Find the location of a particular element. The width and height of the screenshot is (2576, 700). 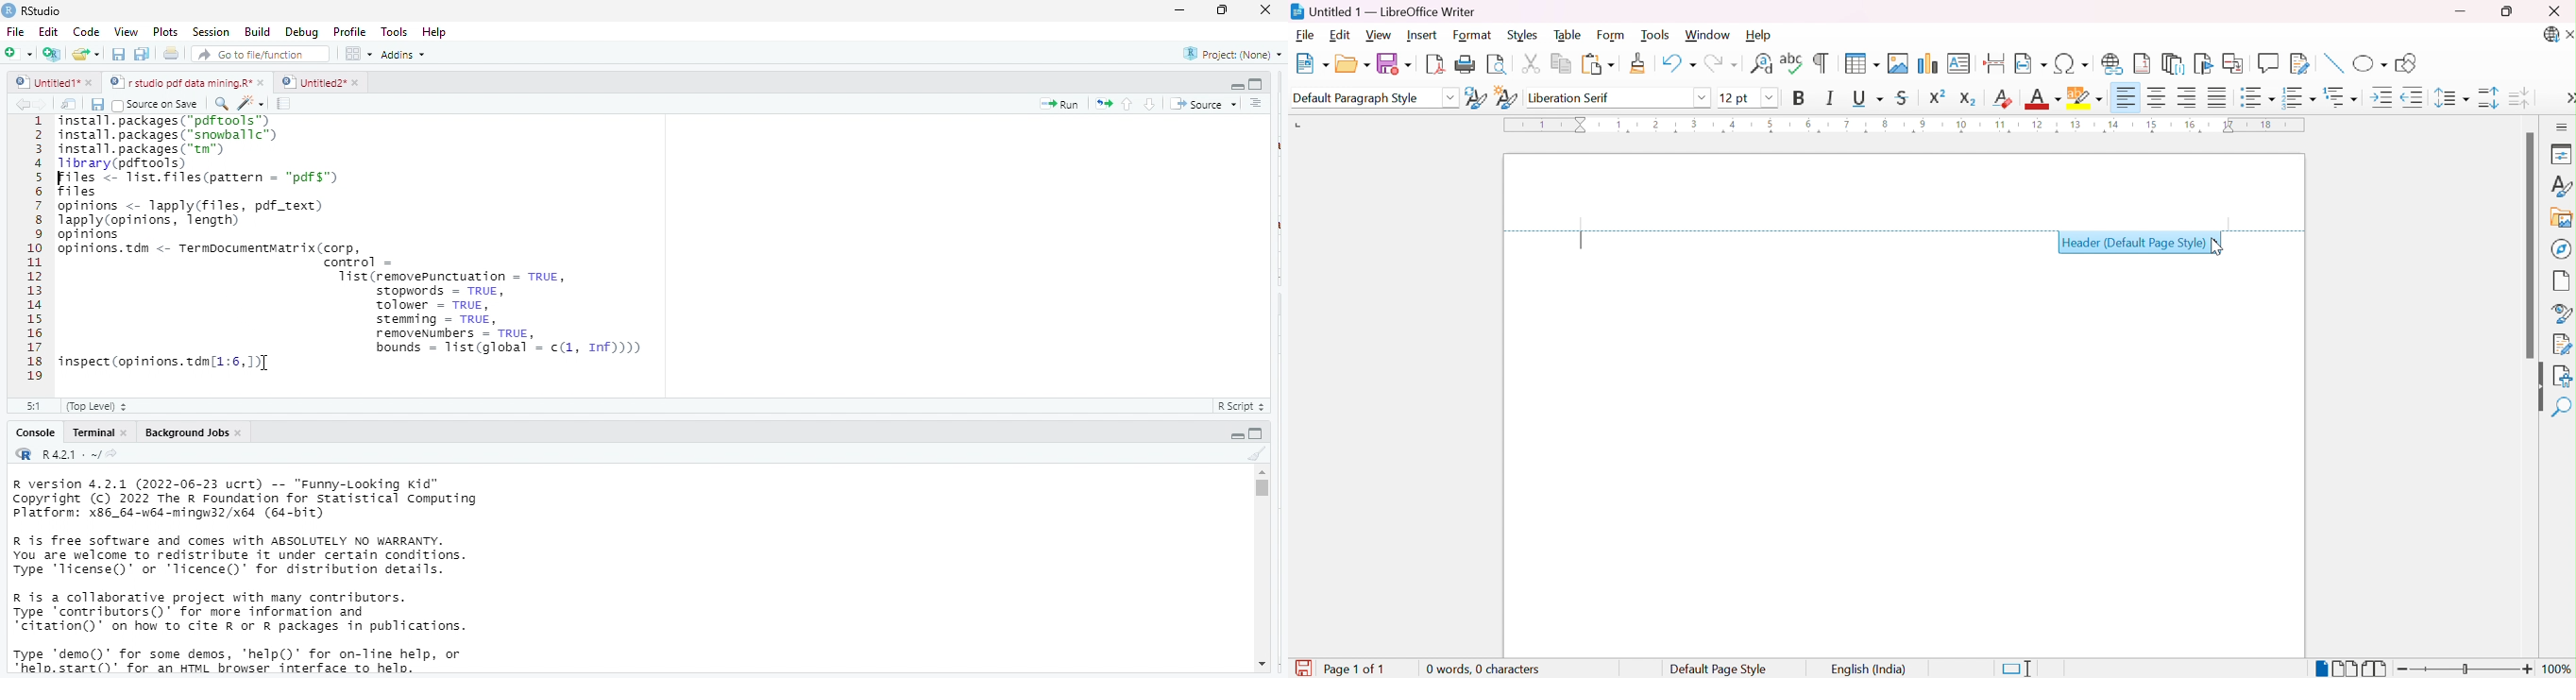

save all open documents is located at coordinates (143, 55).